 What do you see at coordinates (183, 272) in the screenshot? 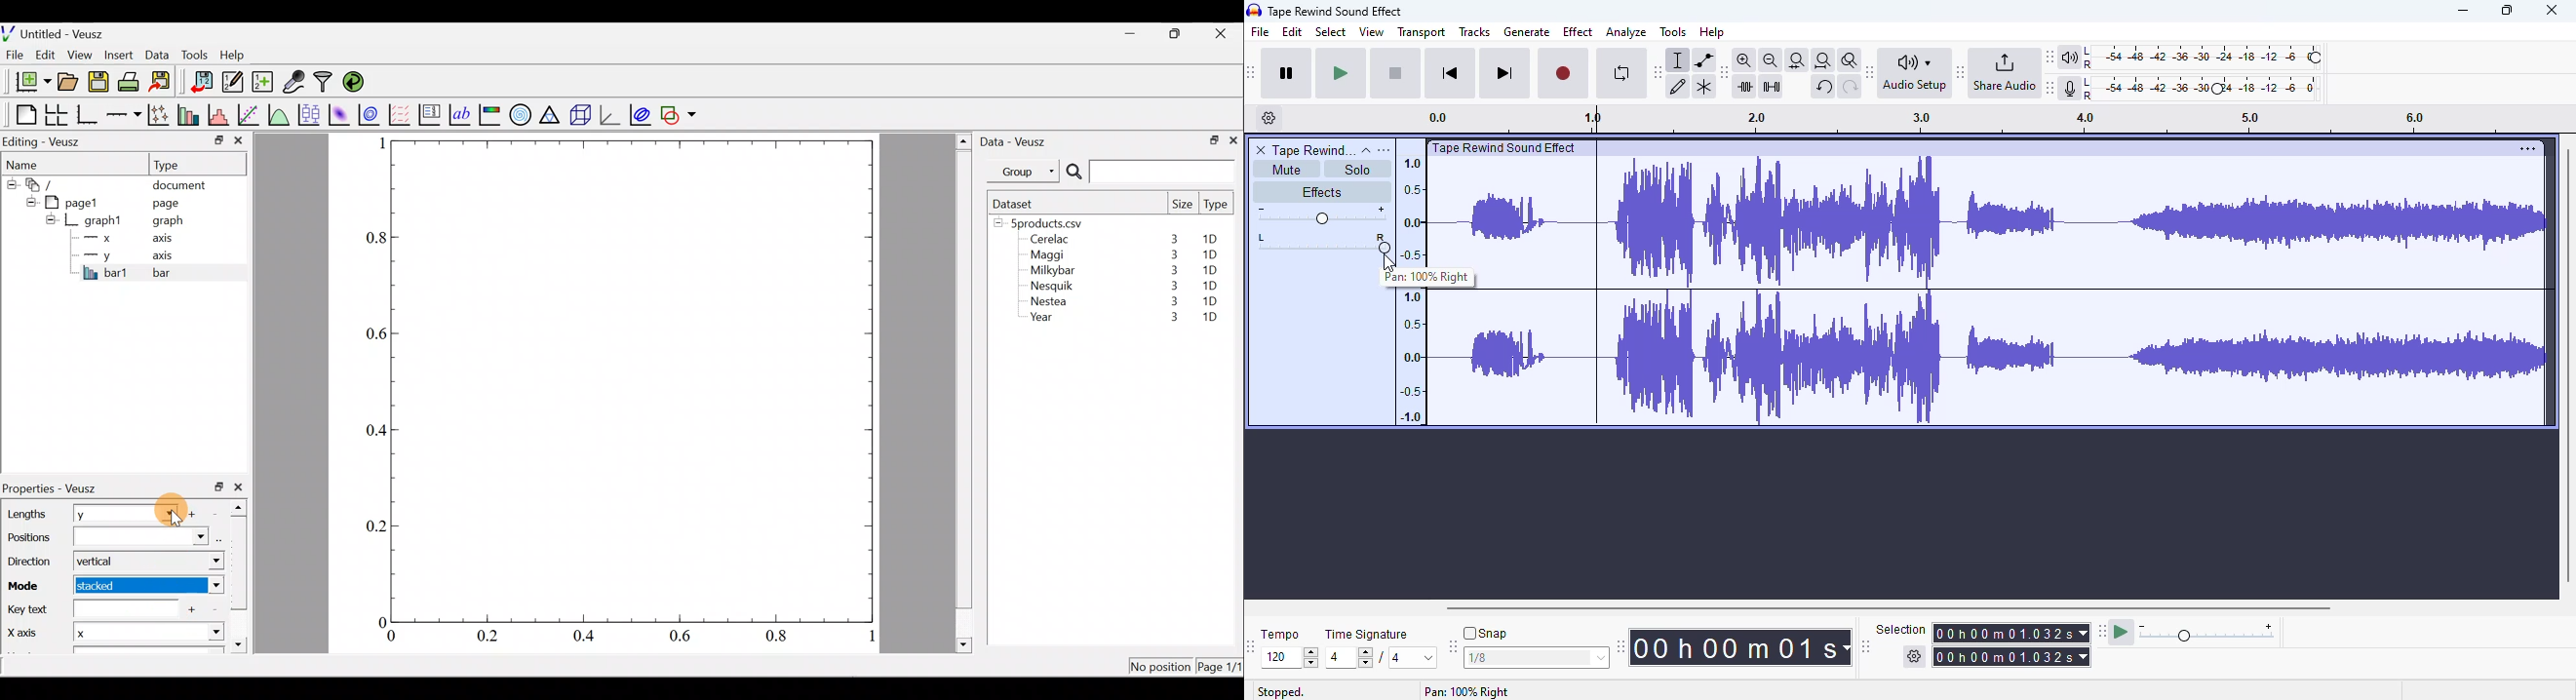
I see `bar` at bounding box center [183, 272].